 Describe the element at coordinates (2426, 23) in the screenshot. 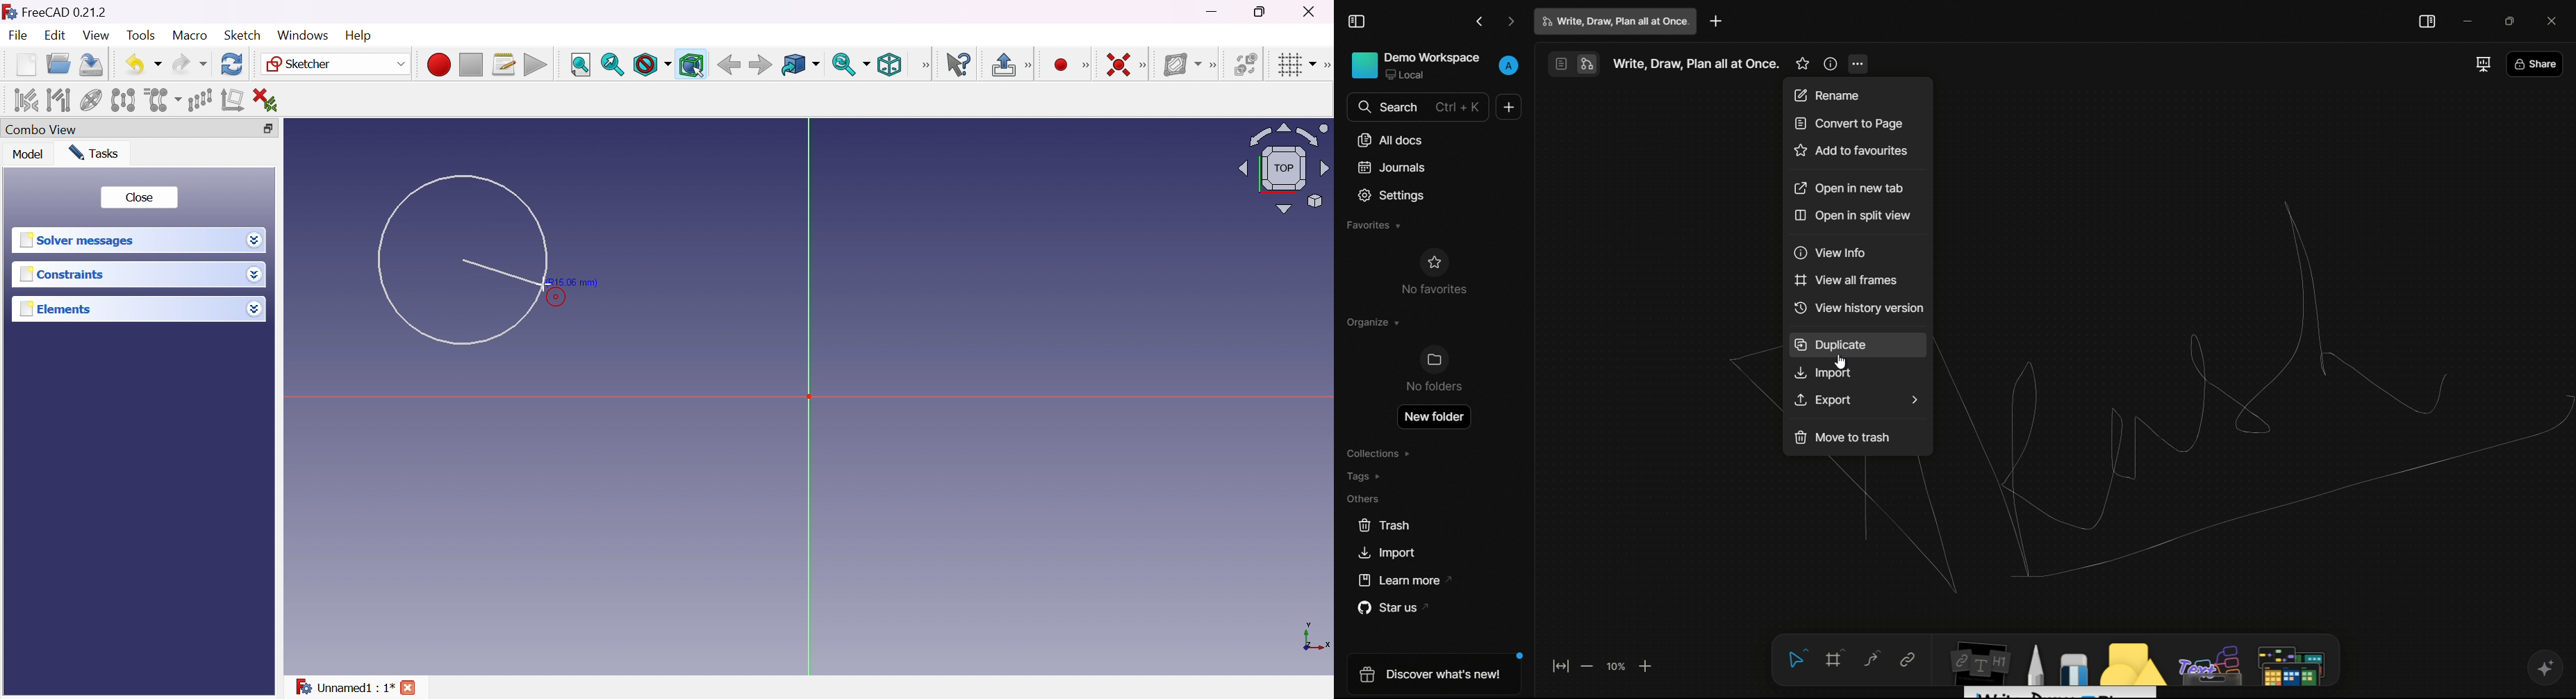

I see `toggle sidebar` at that location.